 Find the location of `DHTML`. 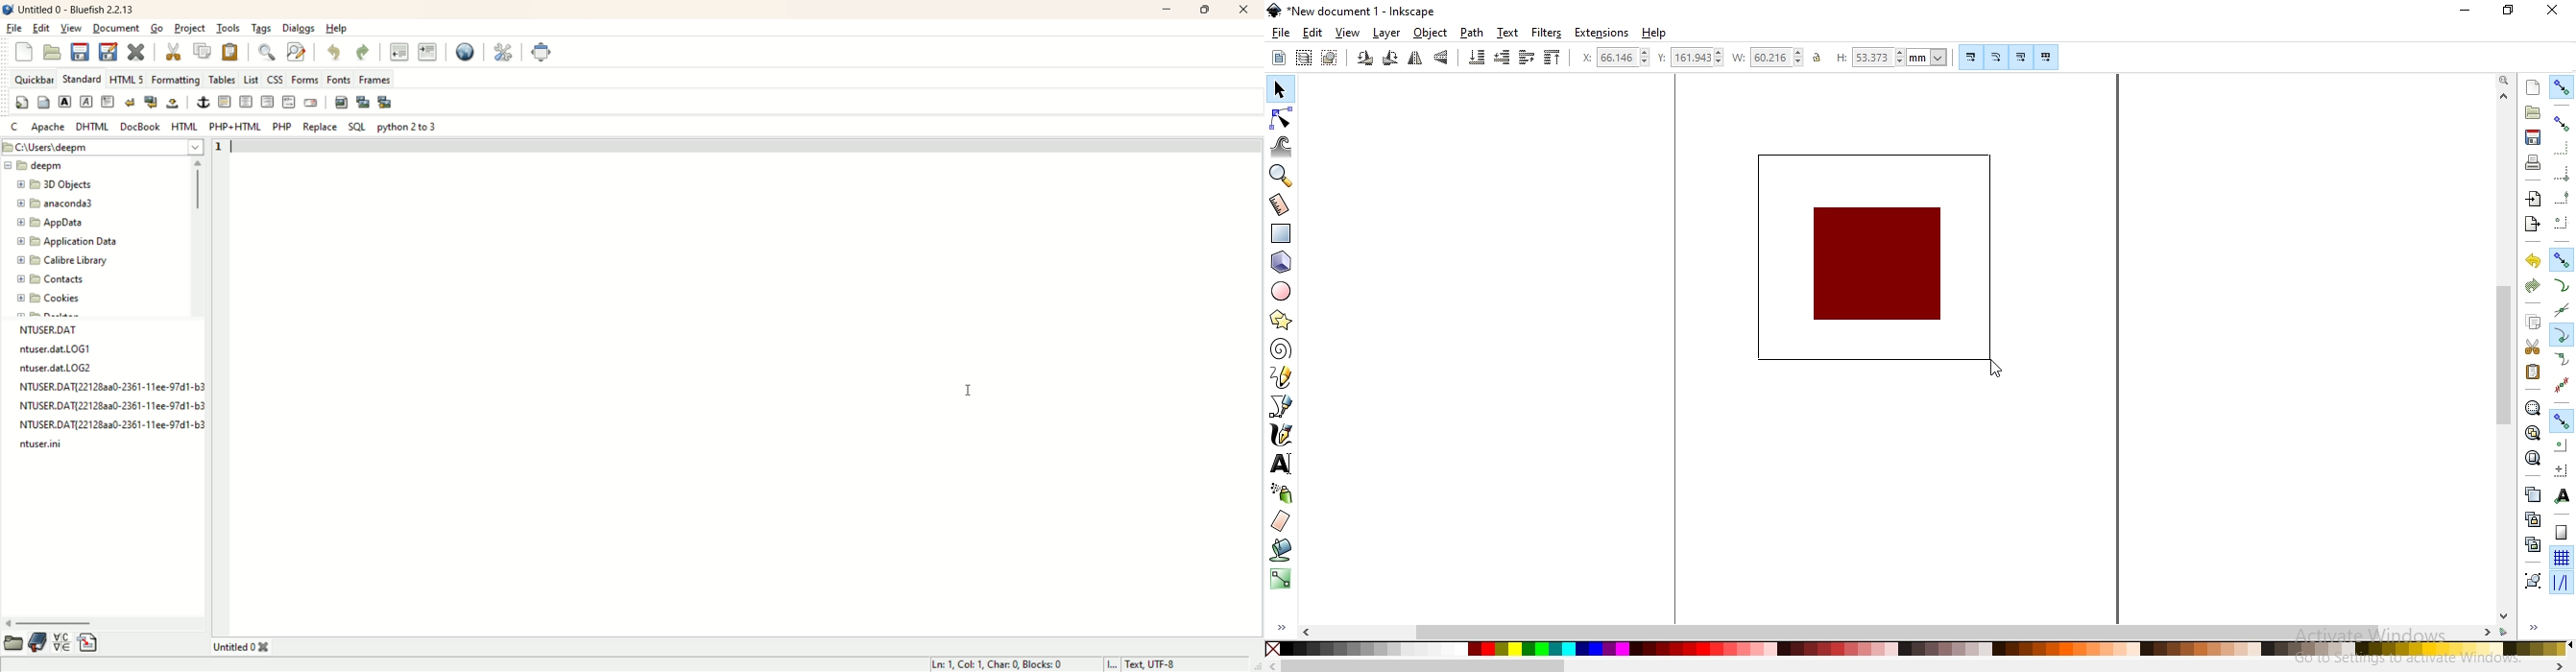

DHTML is located at coordinates (91, 126).